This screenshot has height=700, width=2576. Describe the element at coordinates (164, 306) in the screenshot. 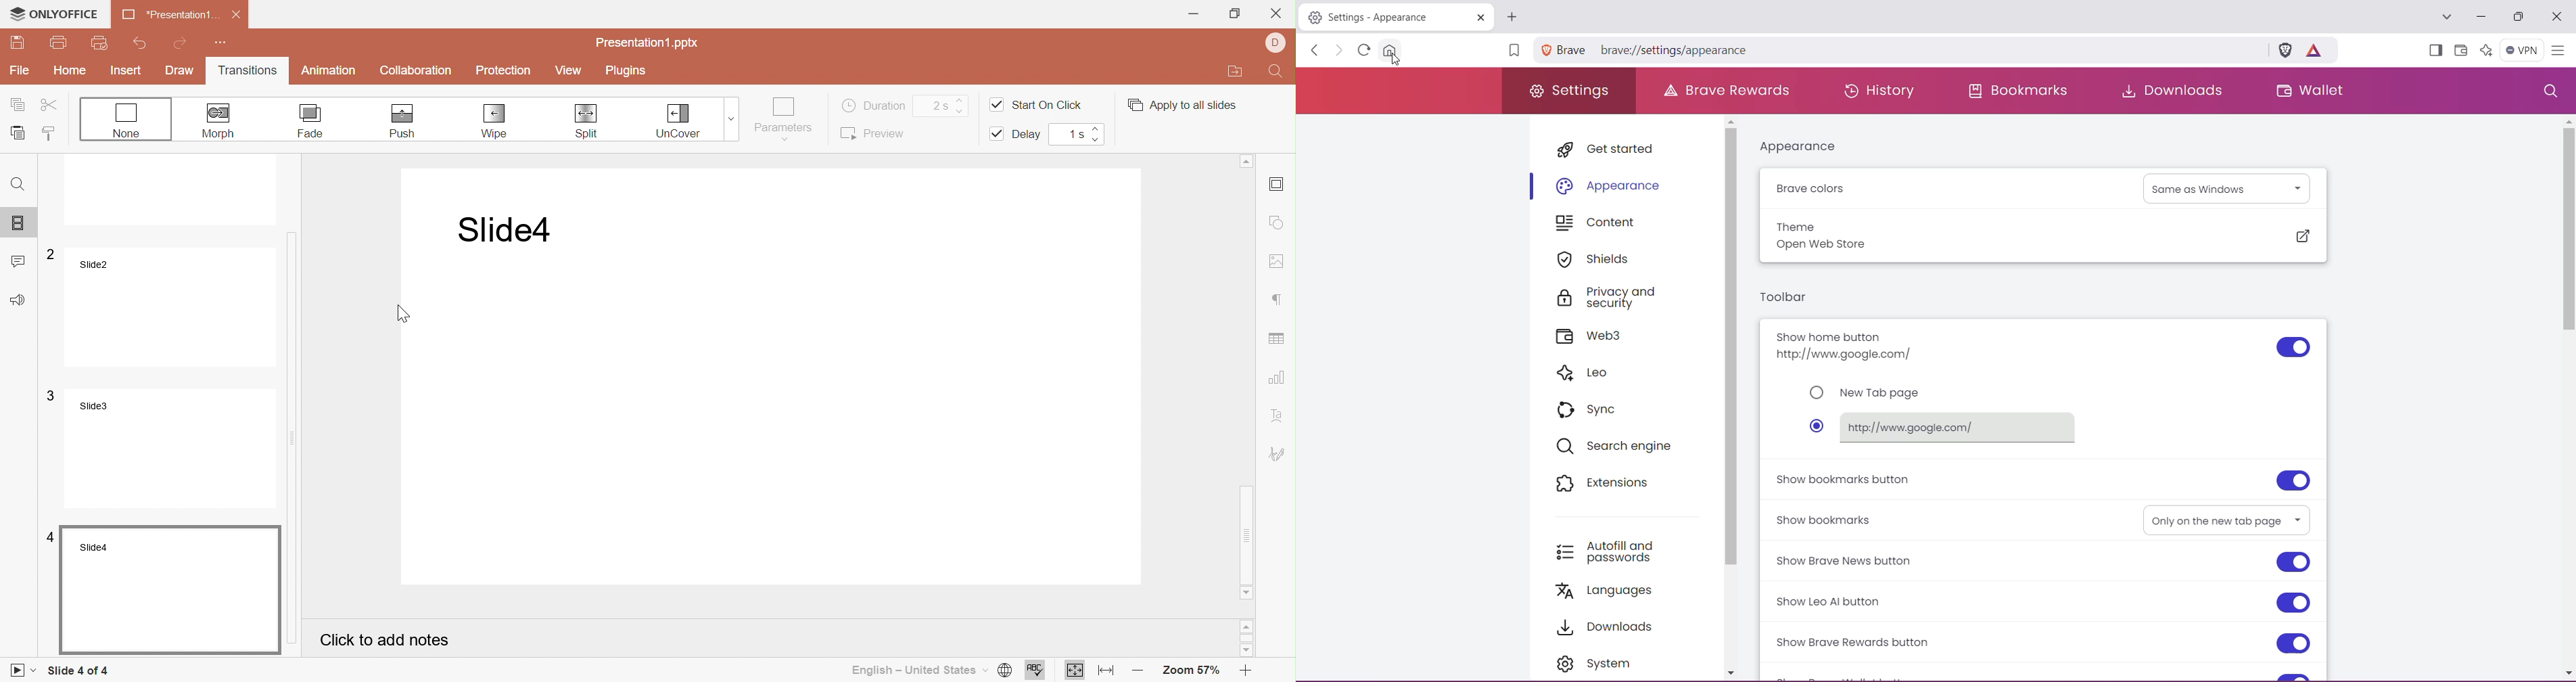

I see `Slide2` at that location.